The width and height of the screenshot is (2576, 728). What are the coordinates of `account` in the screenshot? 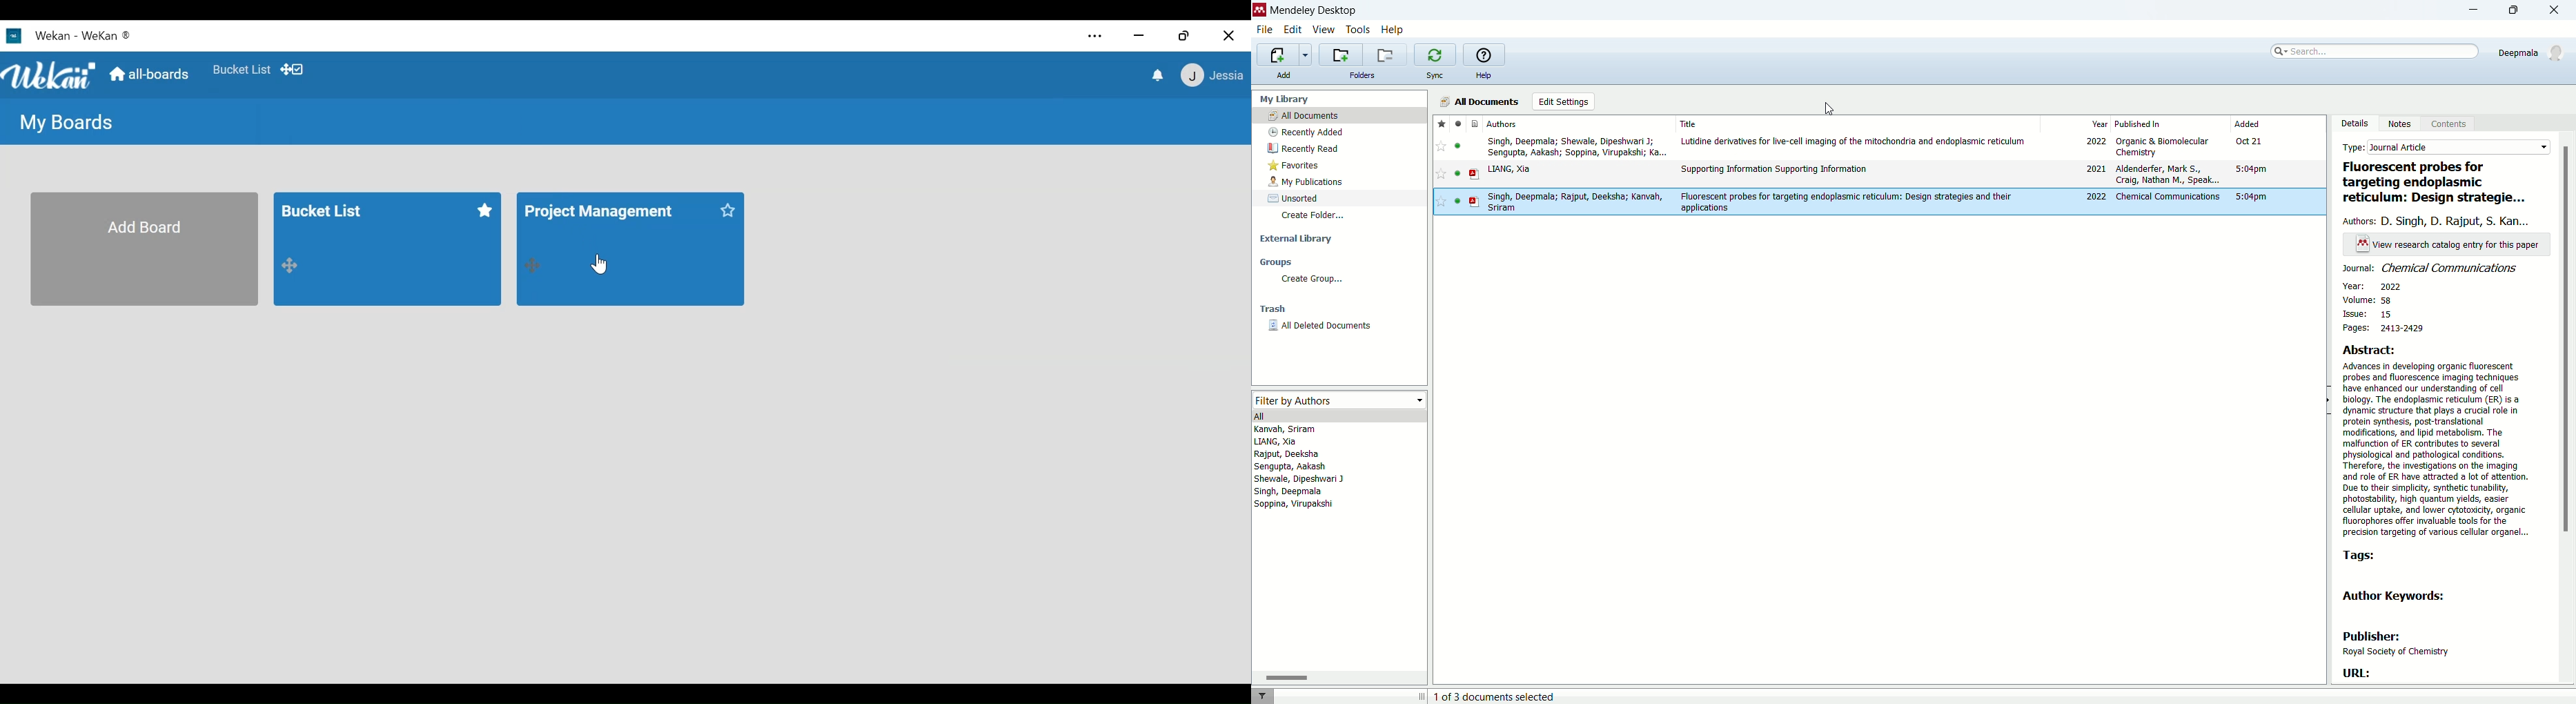 It's located at (2529, 52).